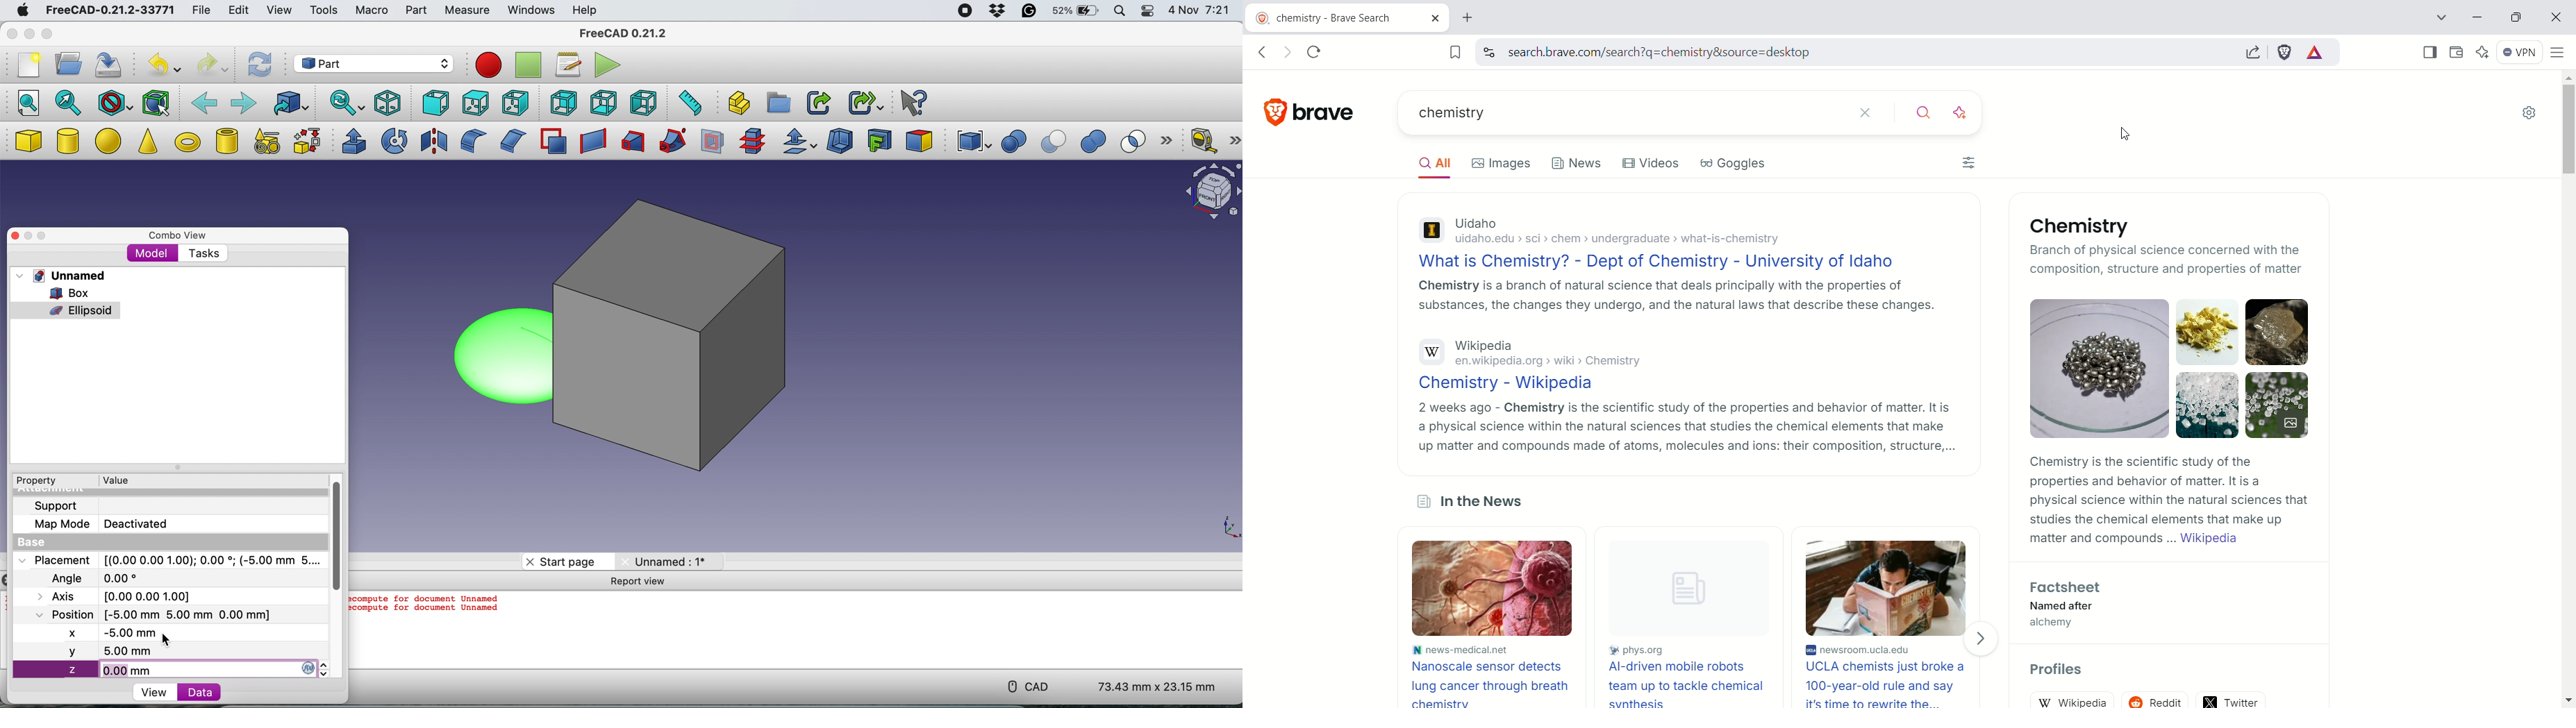  I want to click on screen recorder, so click(965, 12).